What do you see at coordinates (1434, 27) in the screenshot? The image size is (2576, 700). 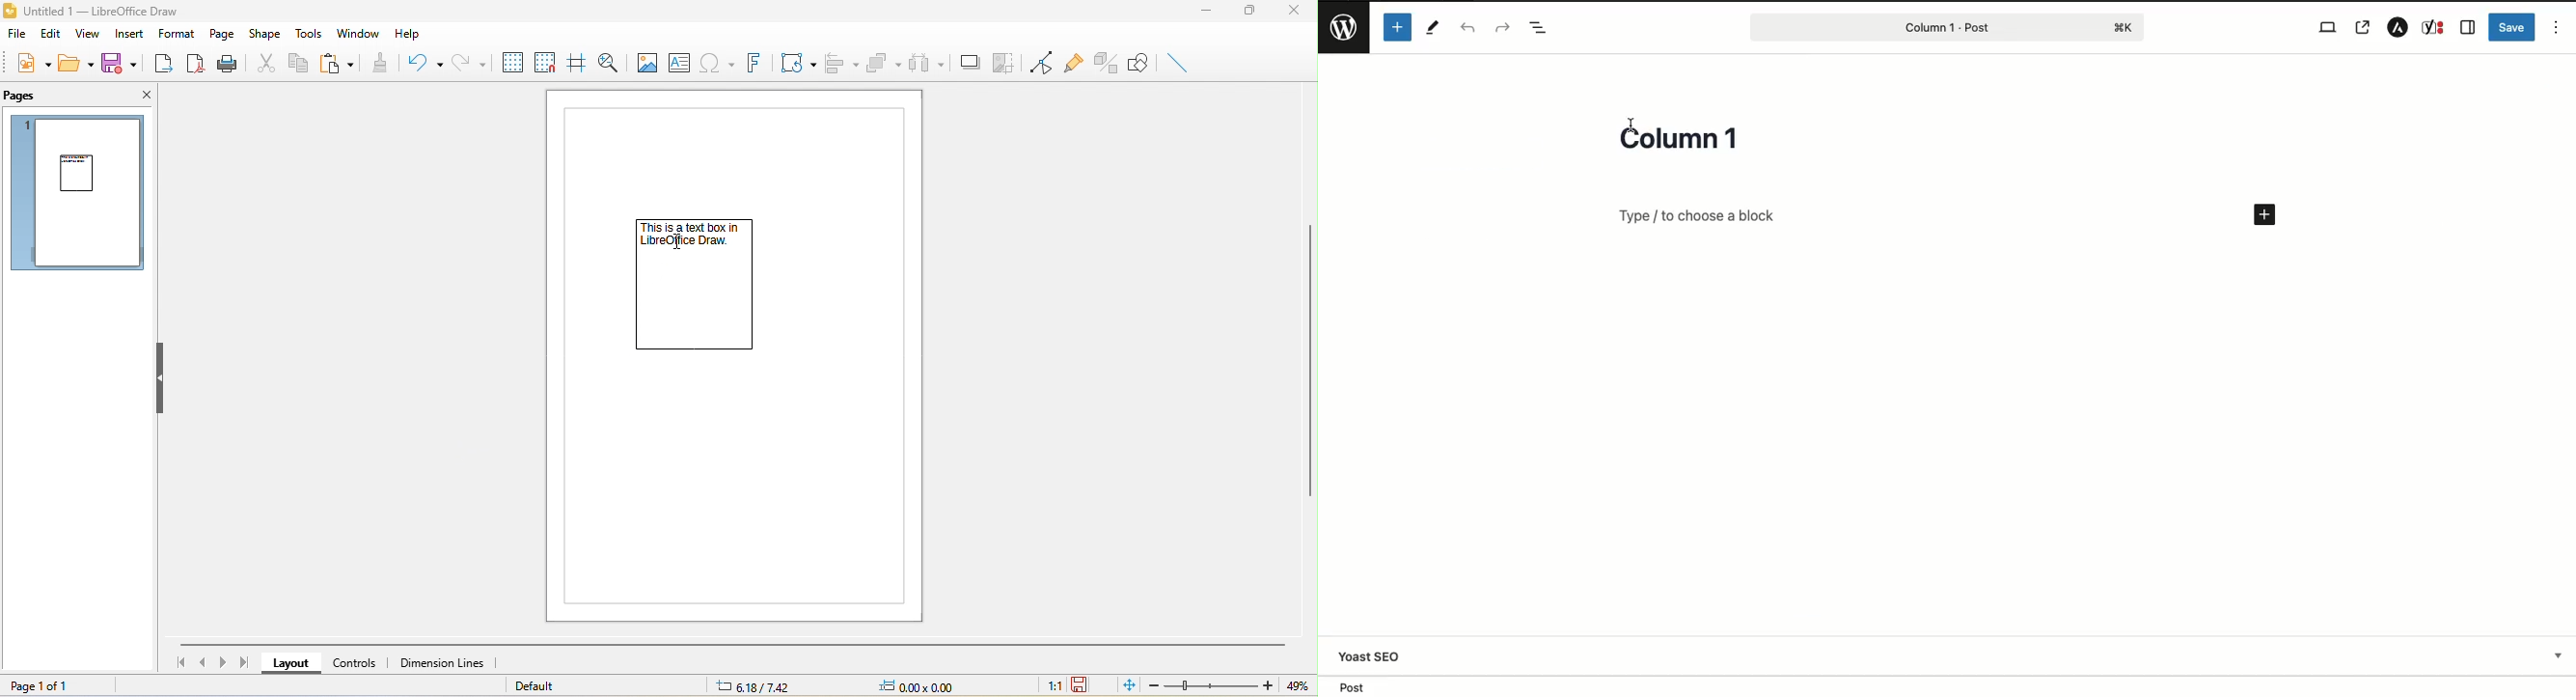 I see `Tools` at bounding box center [1434, 27].